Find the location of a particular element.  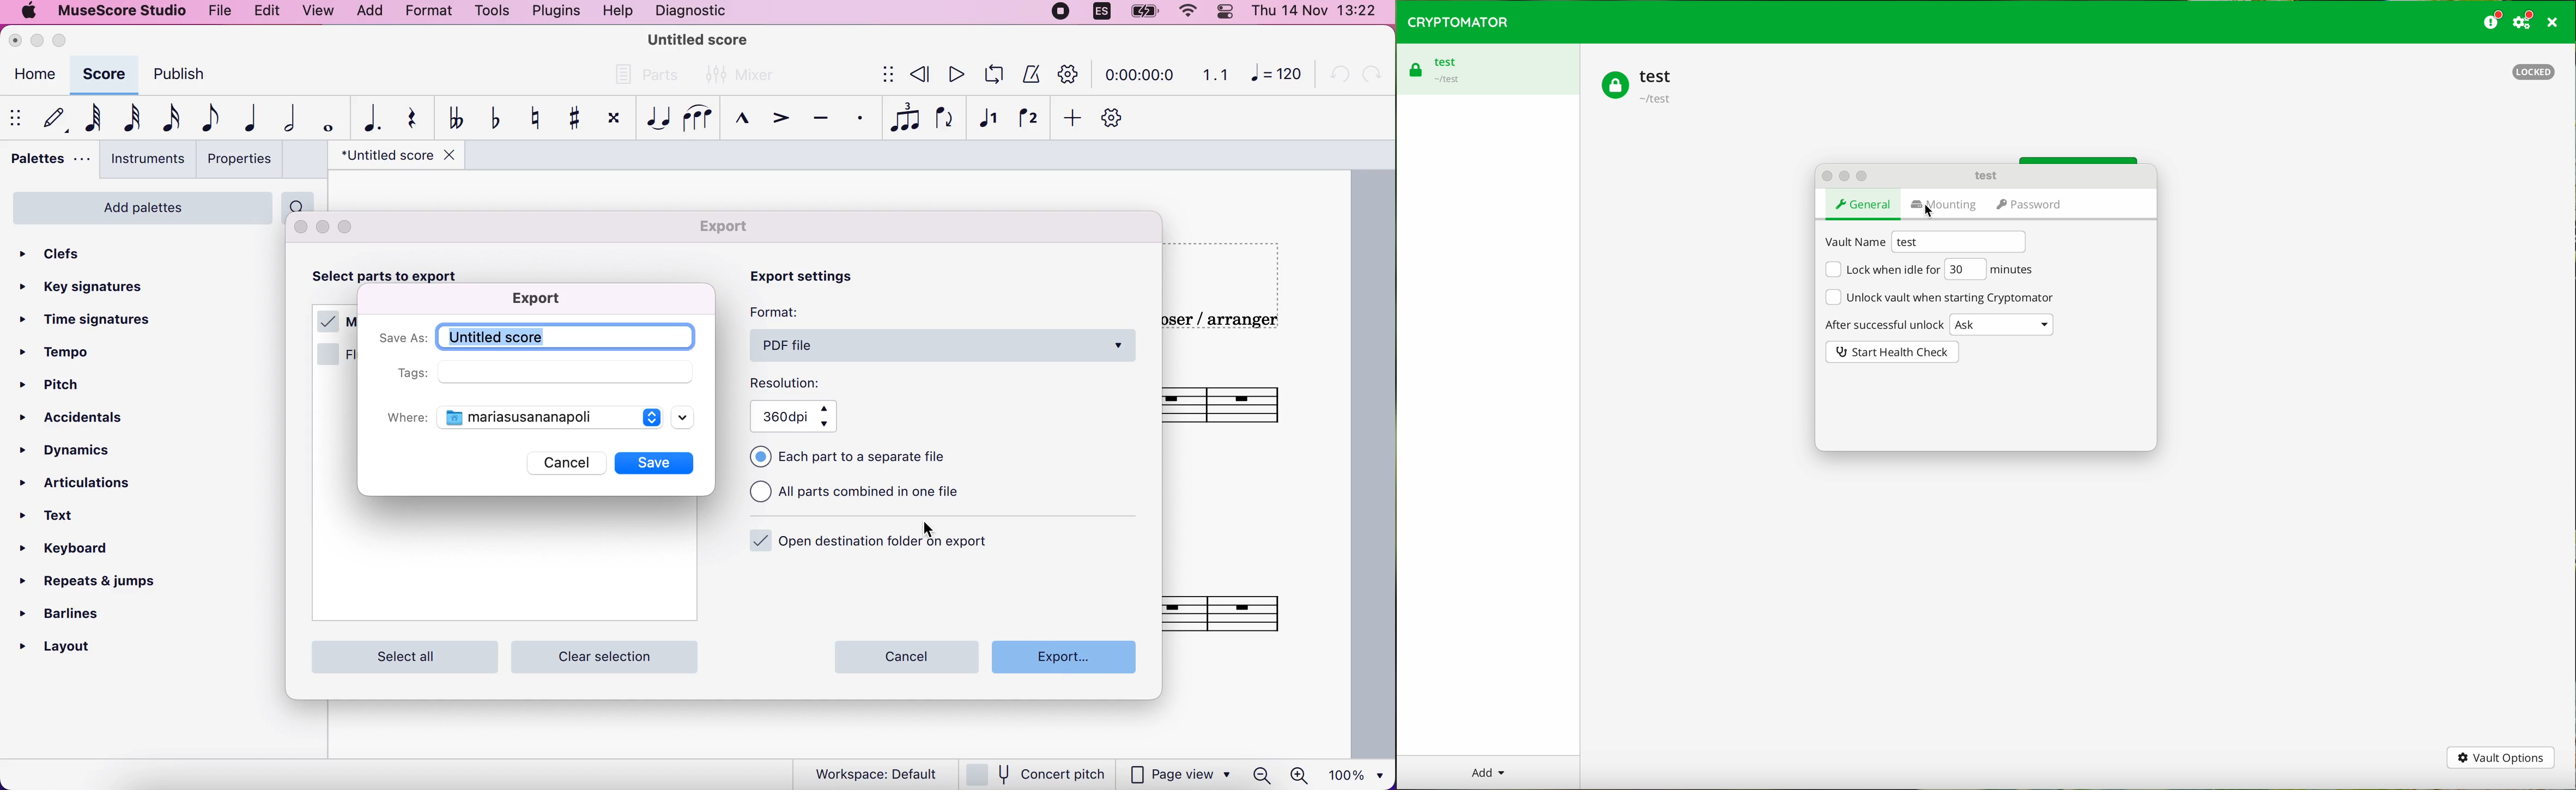

mixer is located at coordinates (745, 74).